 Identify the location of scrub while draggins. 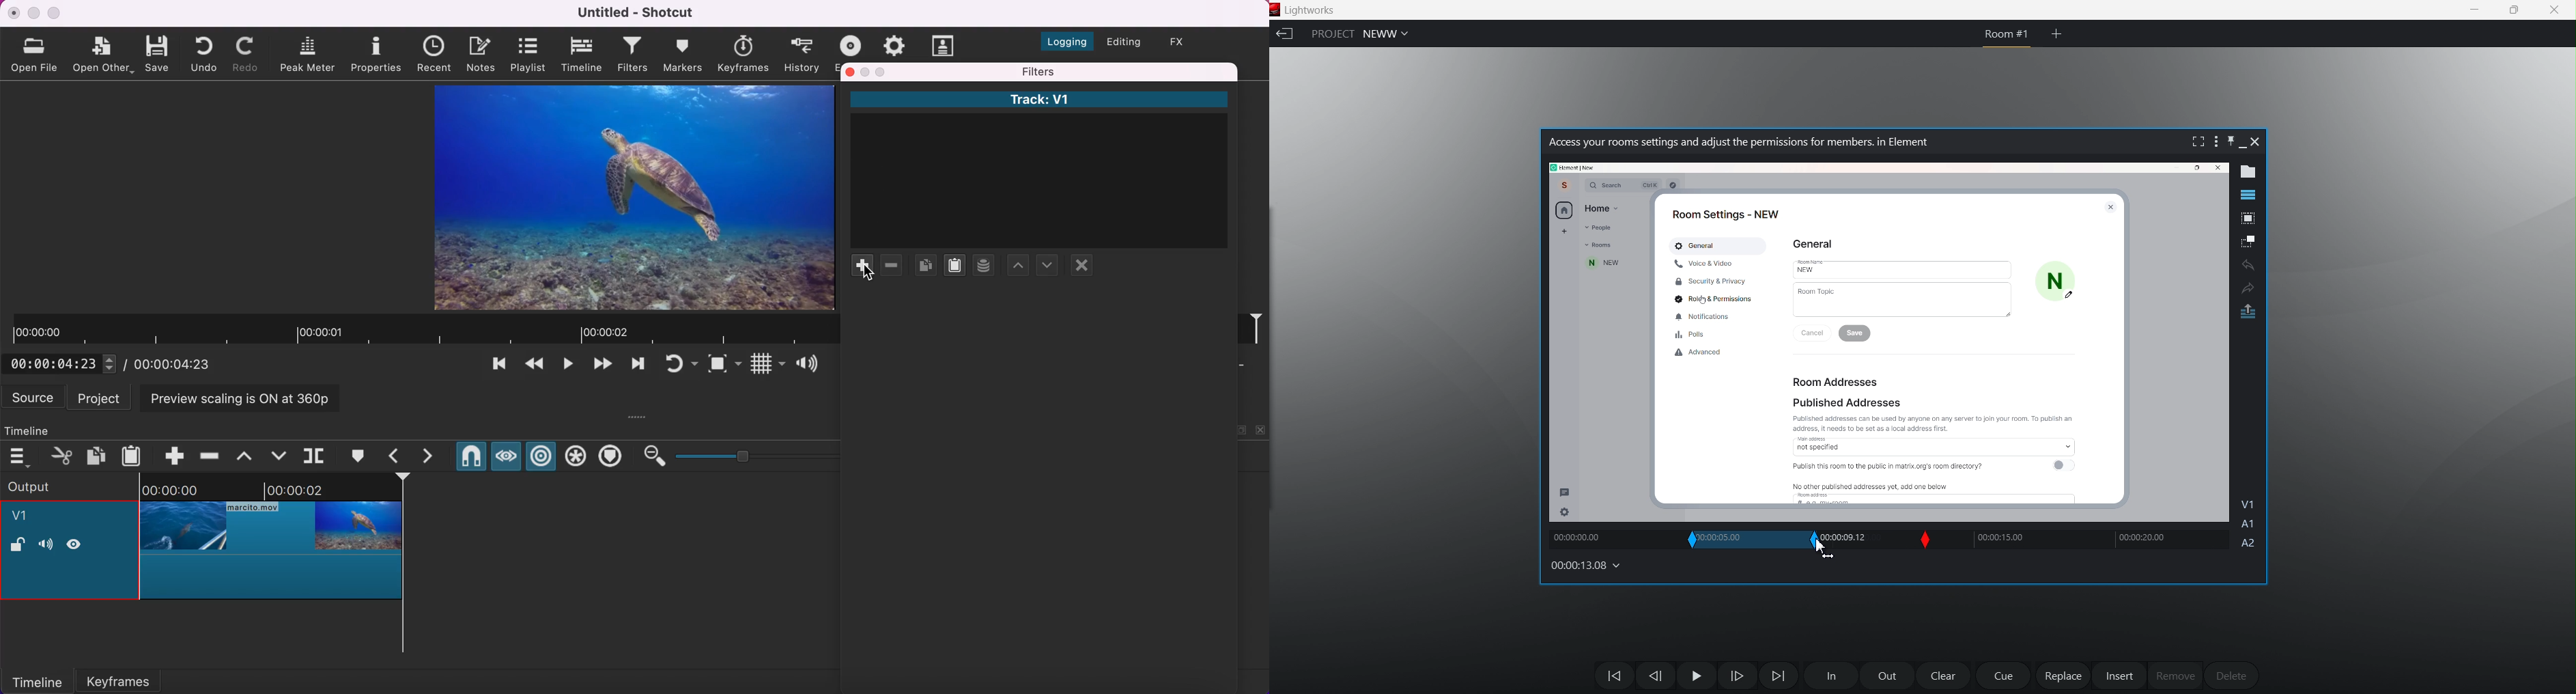
(505, 459).